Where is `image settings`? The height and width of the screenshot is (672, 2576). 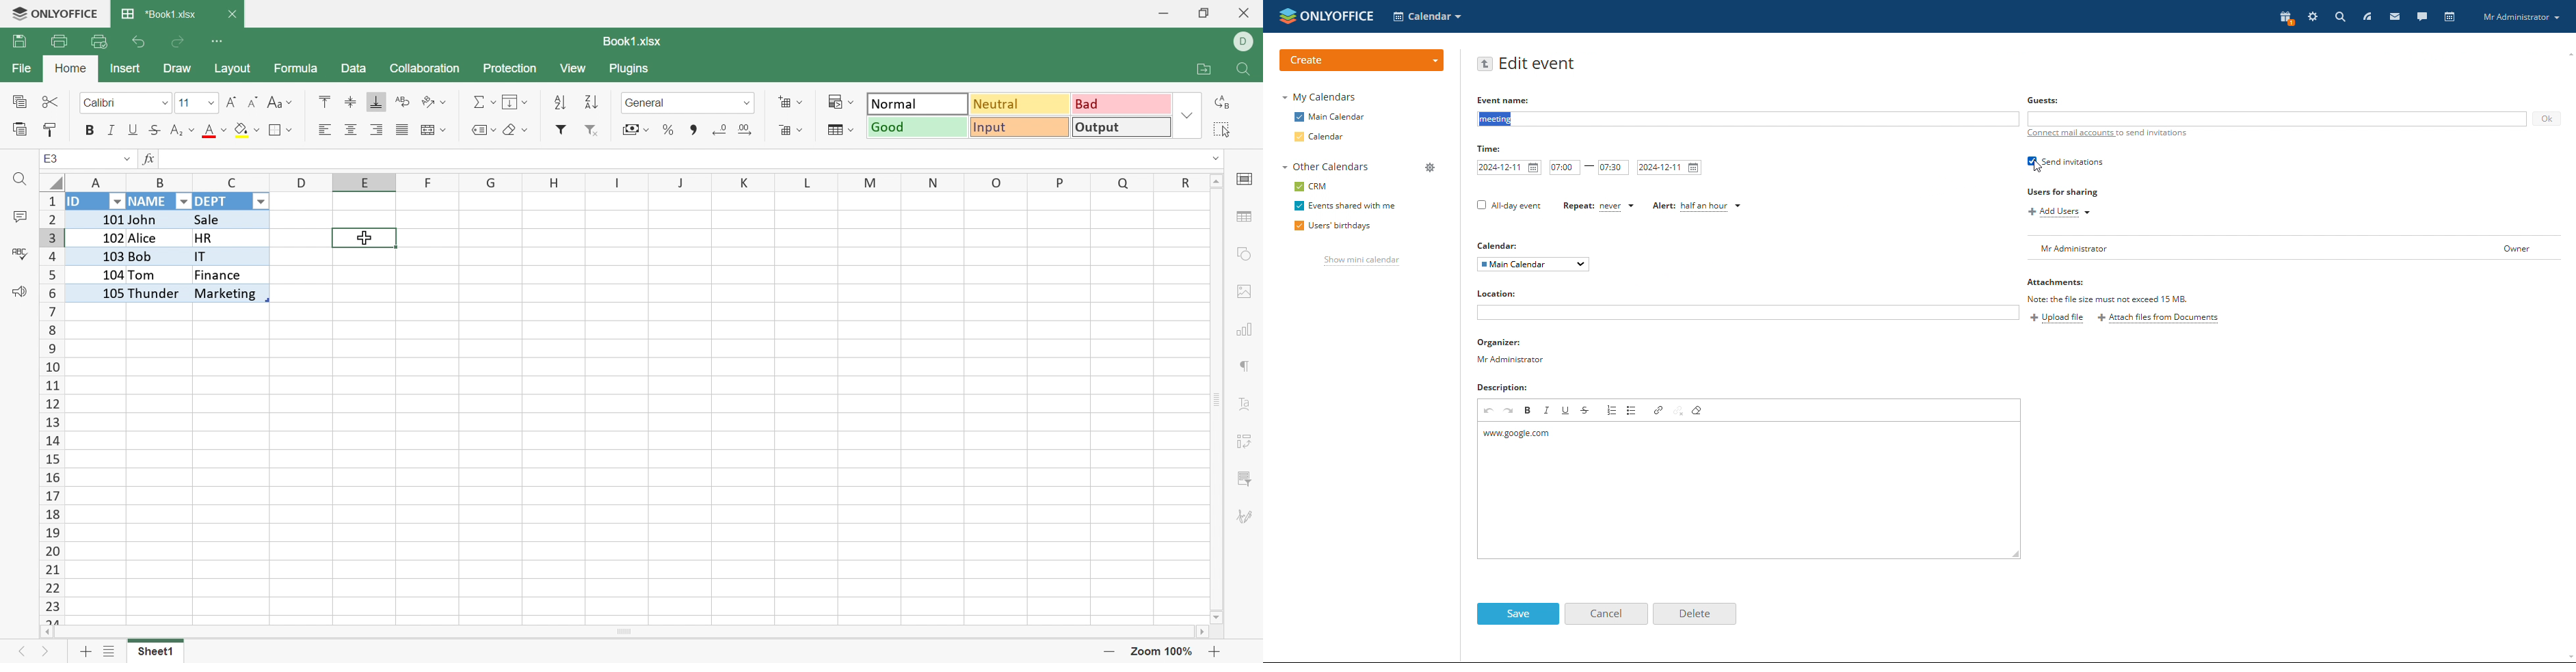 image settings is located at coordinates (1245, 291).